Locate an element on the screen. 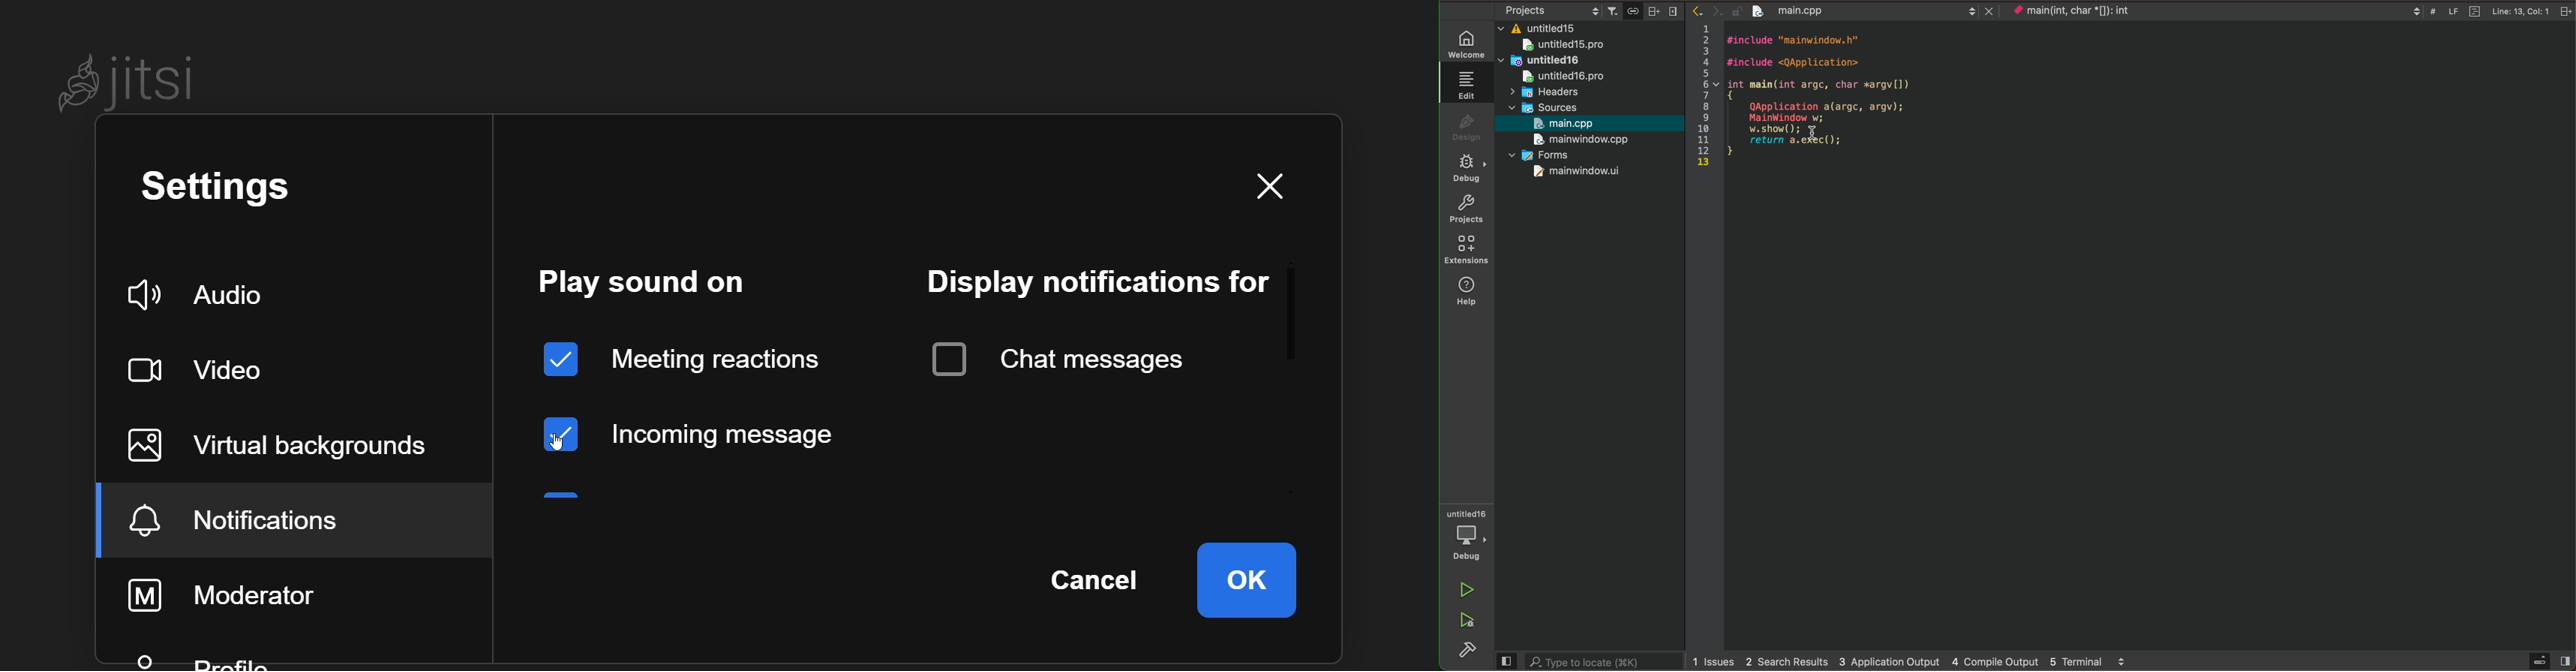 Image resolution: width=2576 pixels, height=672 pixels. 3 application output is located at coordinates (1891, 660).